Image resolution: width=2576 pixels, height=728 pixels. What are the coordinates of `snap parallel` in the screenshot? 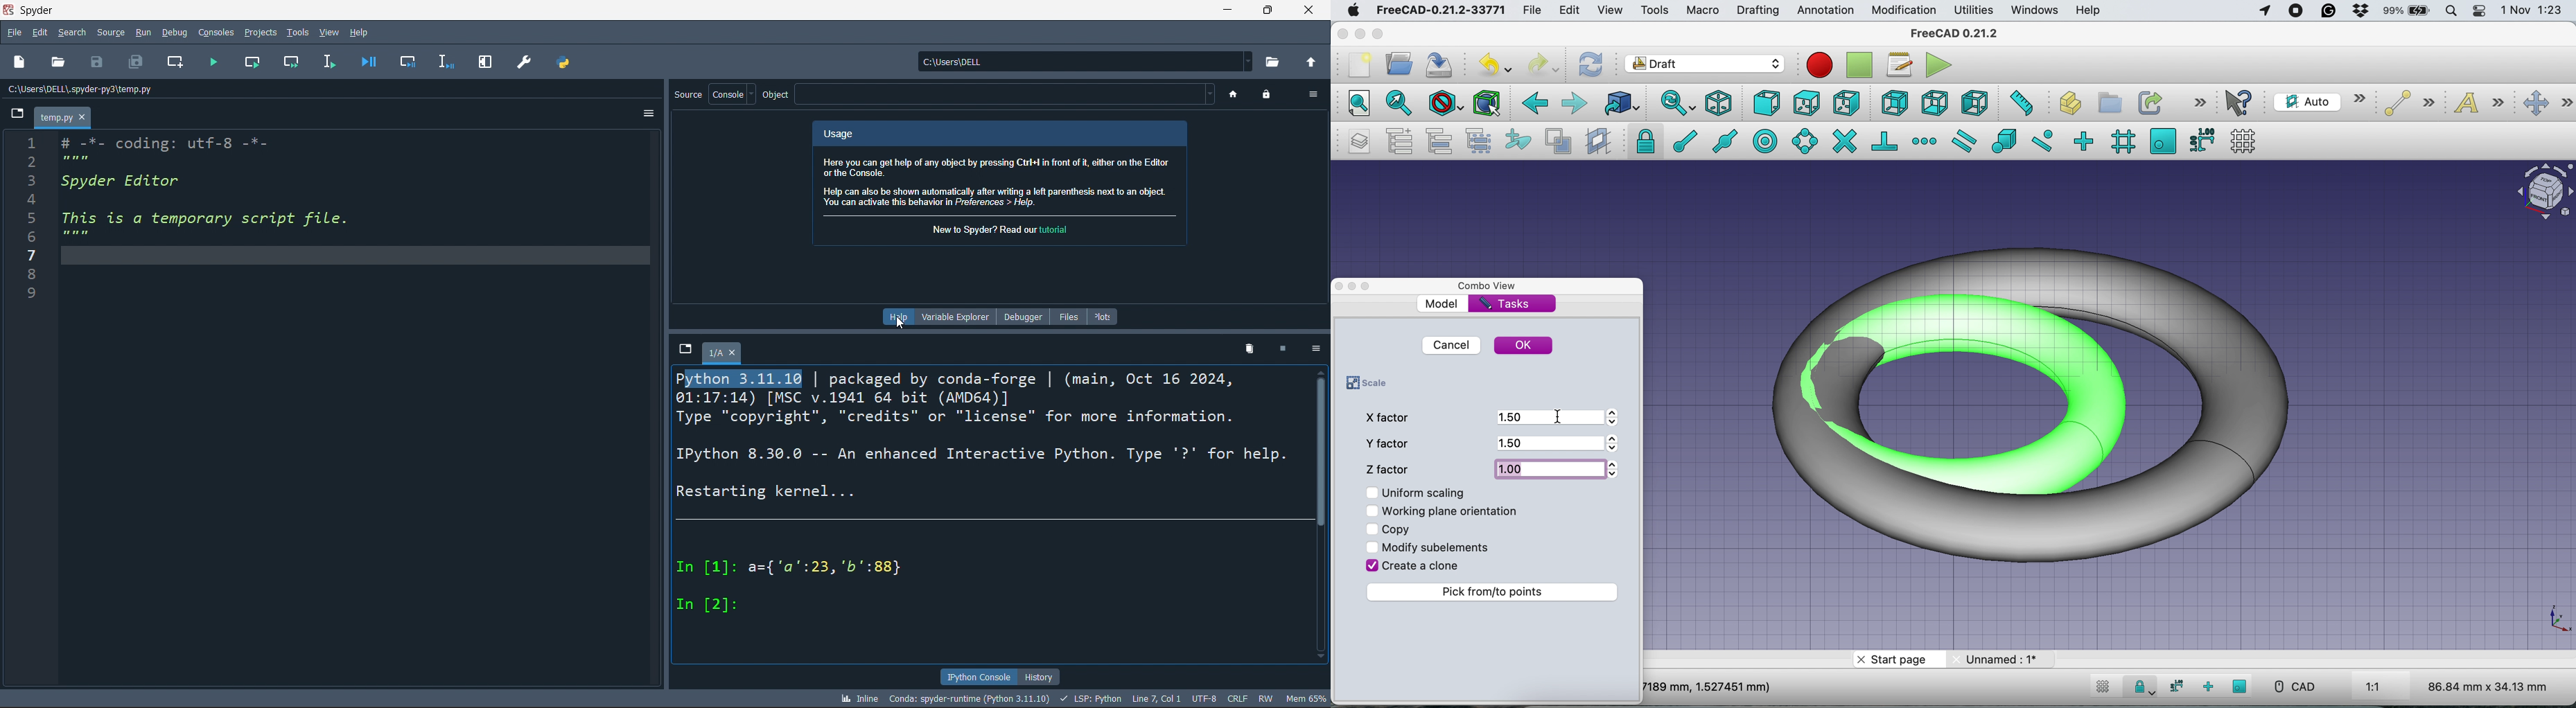 It's located at (1967, 141).